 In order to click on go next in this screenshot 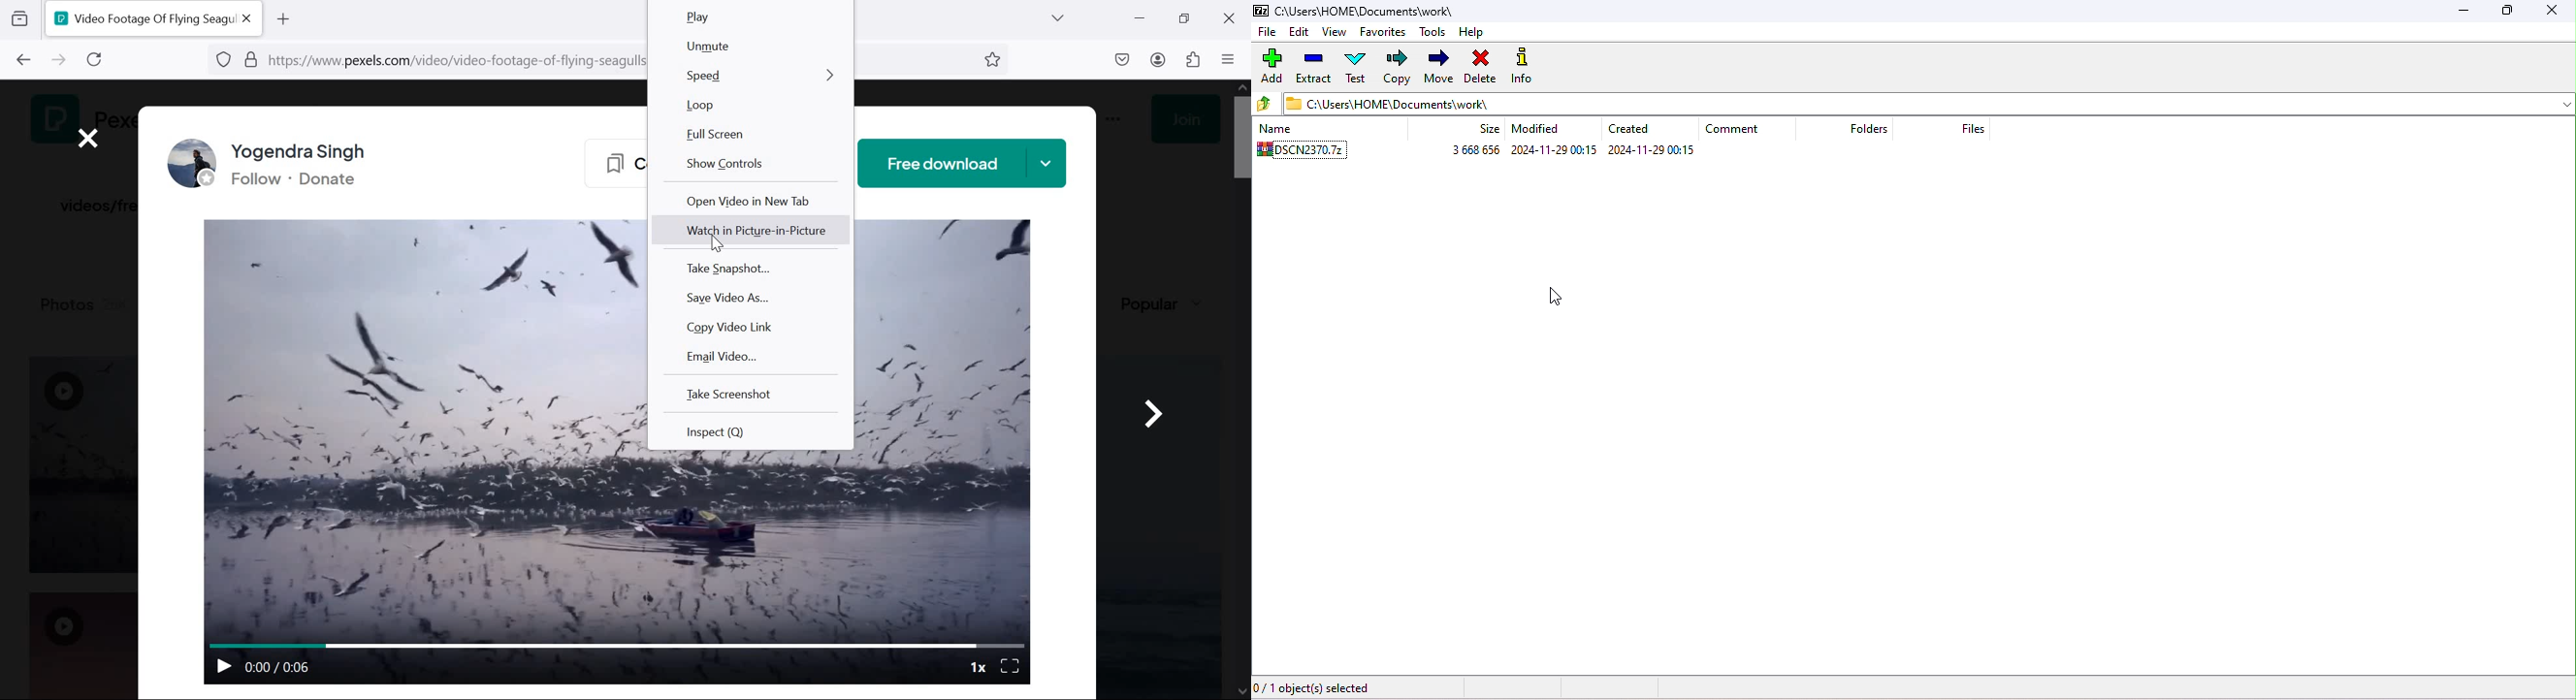, I will do `click(1153, 409)`.